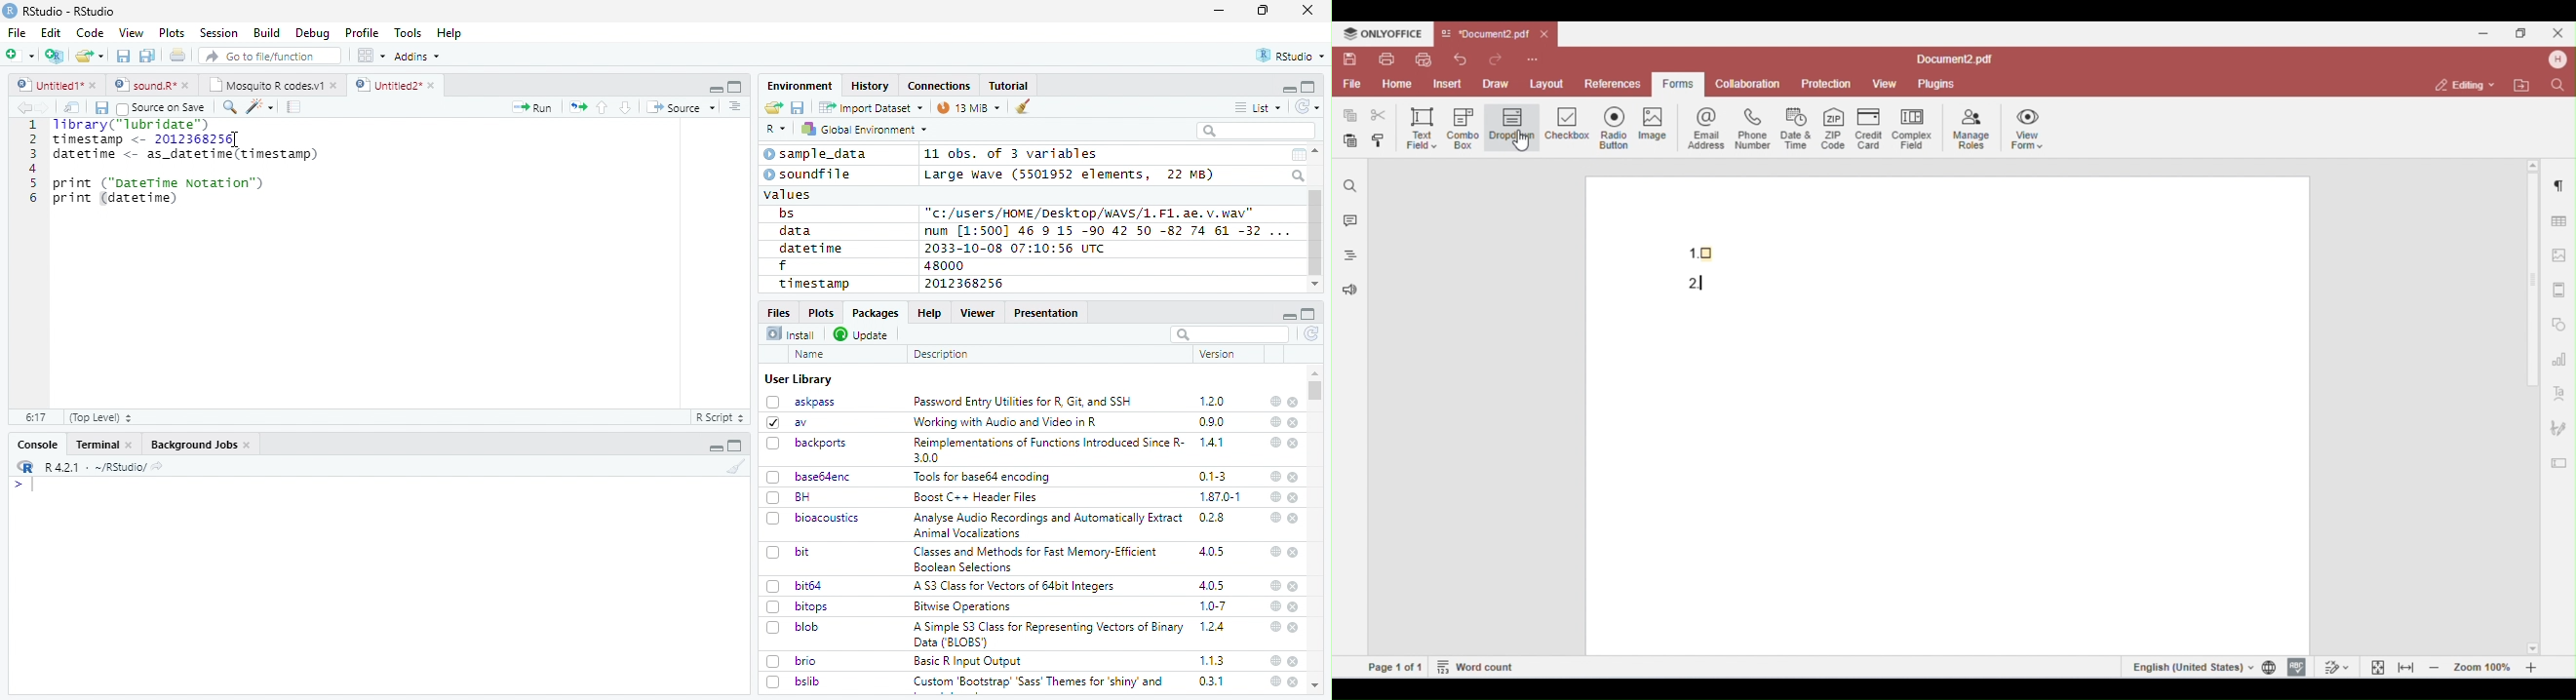  What do you see at coordinates (1293, 477) in the screenshot?
I see `close` at bounding box center [1293, 477].